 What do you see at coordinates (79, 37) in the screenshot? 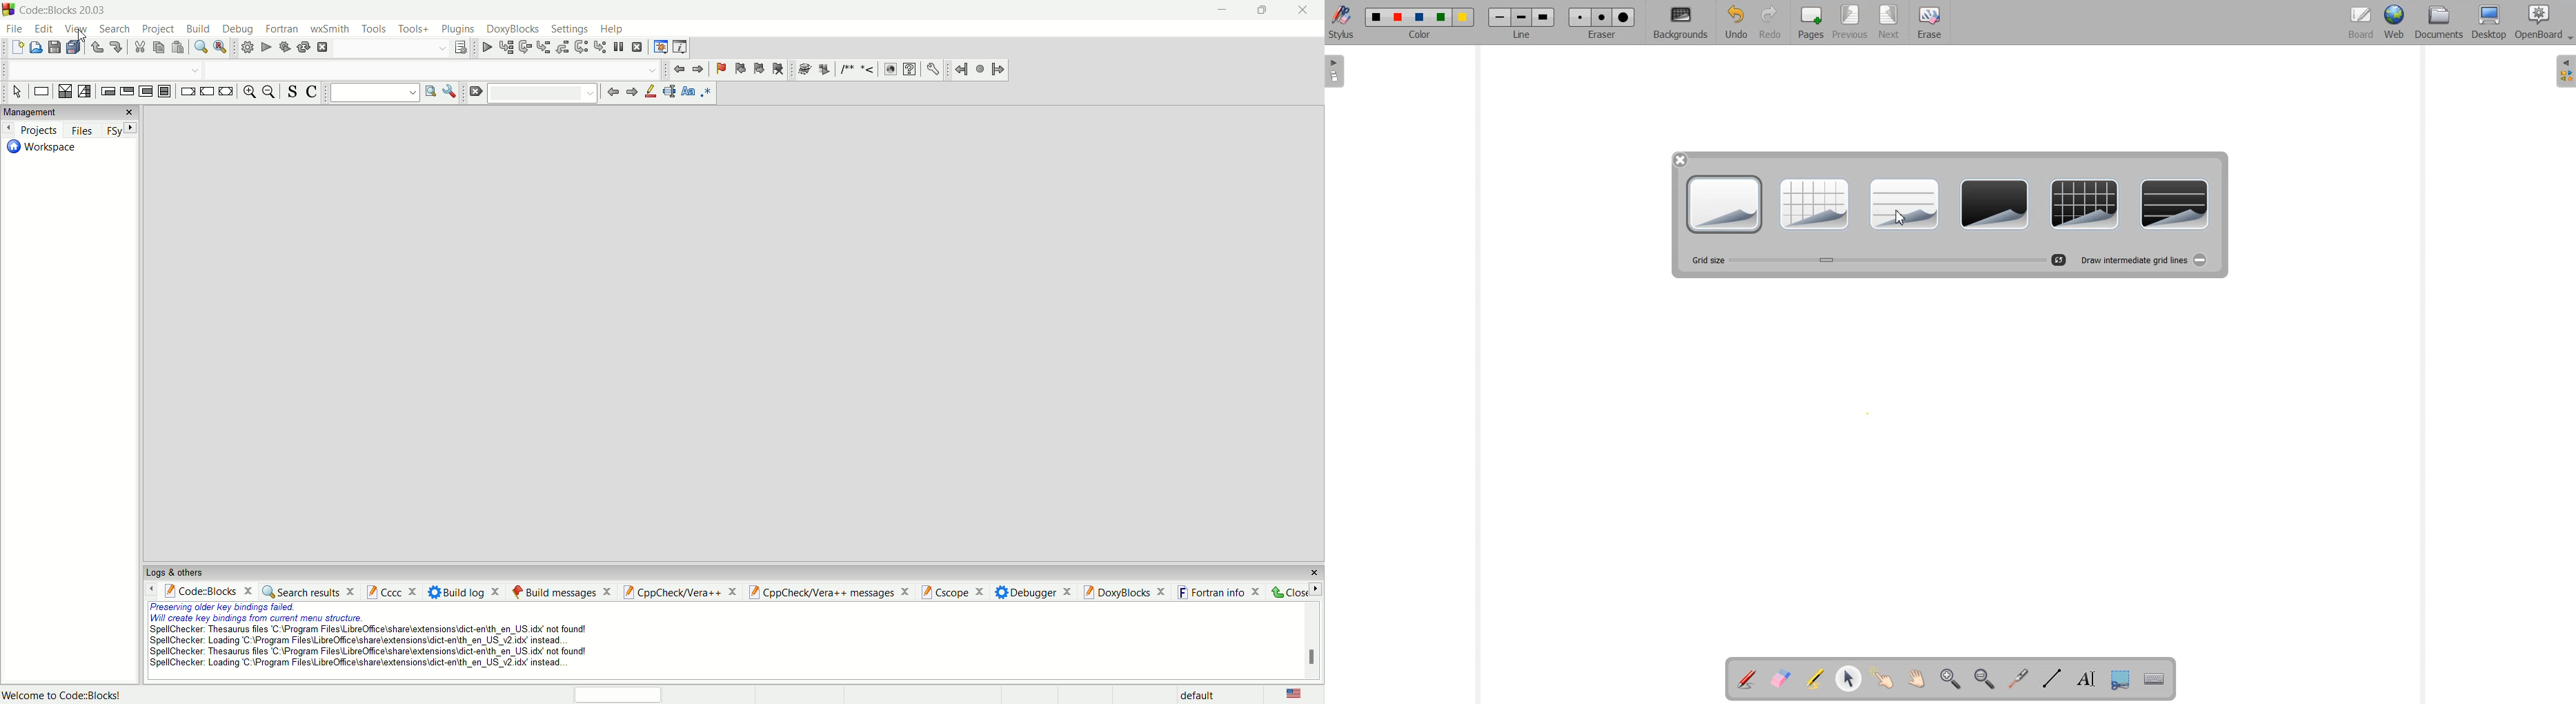
I see `Cursor` at bounding box center [79, 37].